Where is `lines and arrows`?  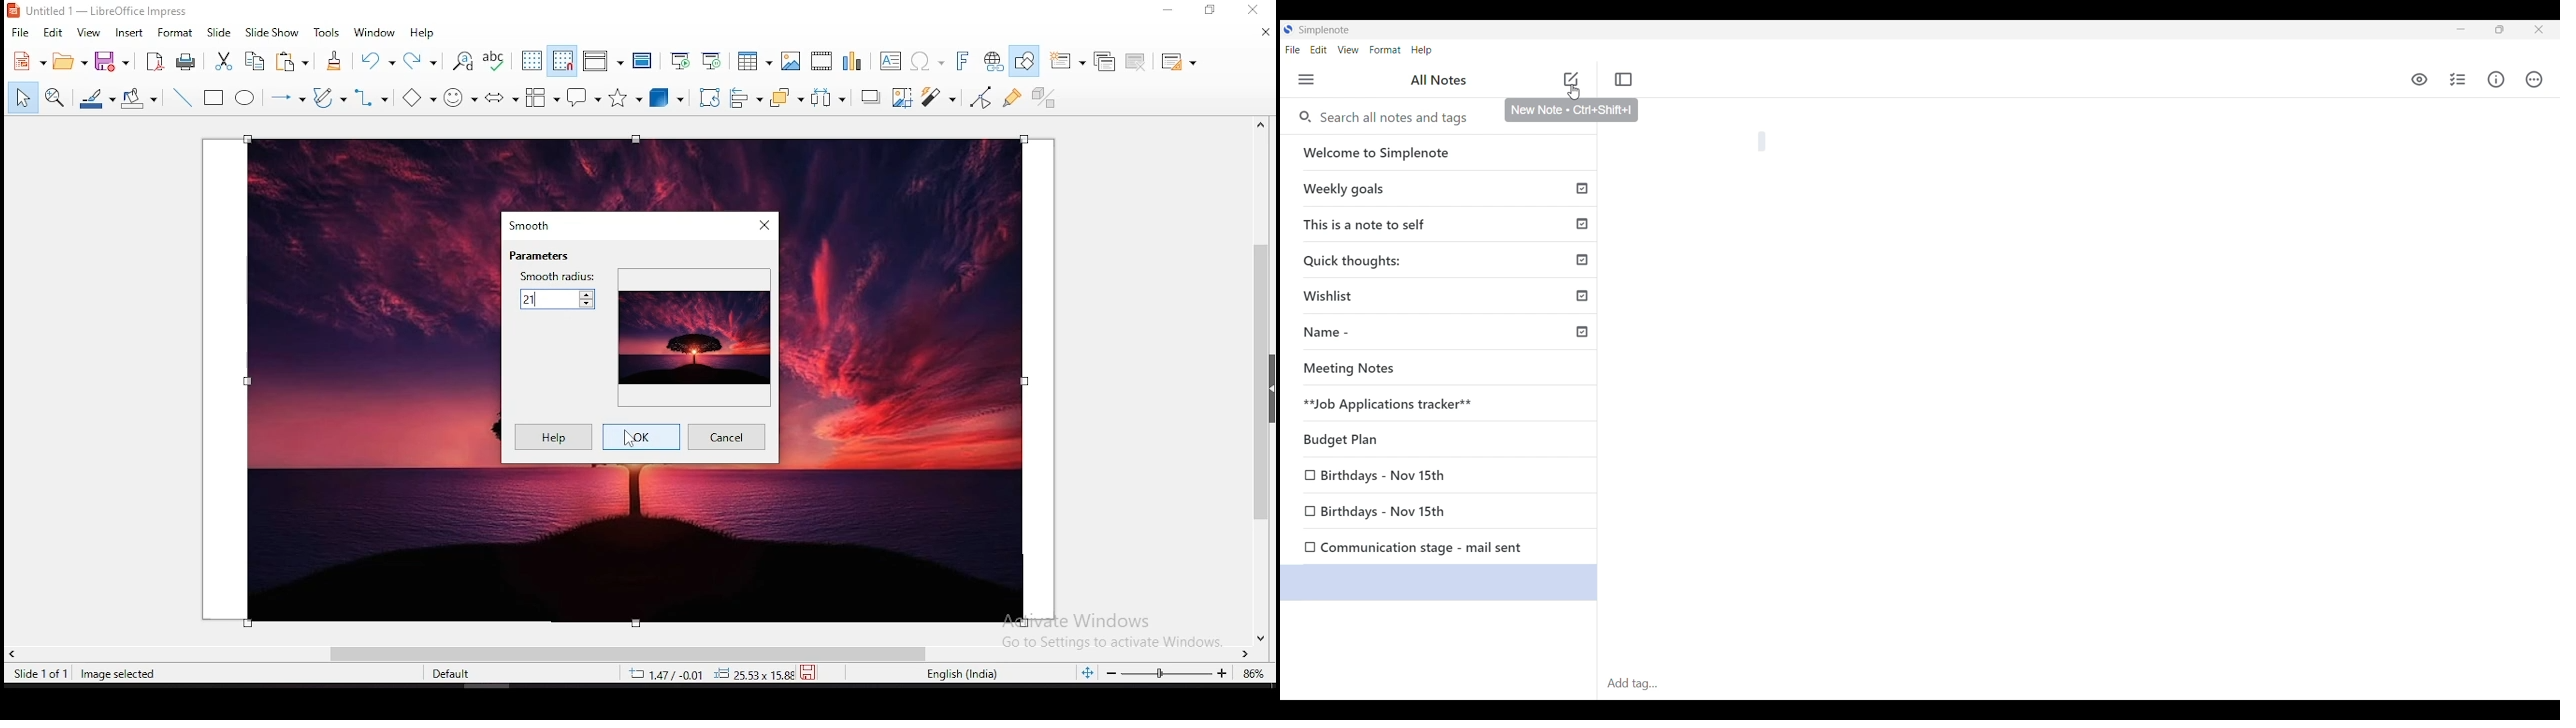
lines and arrows is located at coordinates (285, 97).